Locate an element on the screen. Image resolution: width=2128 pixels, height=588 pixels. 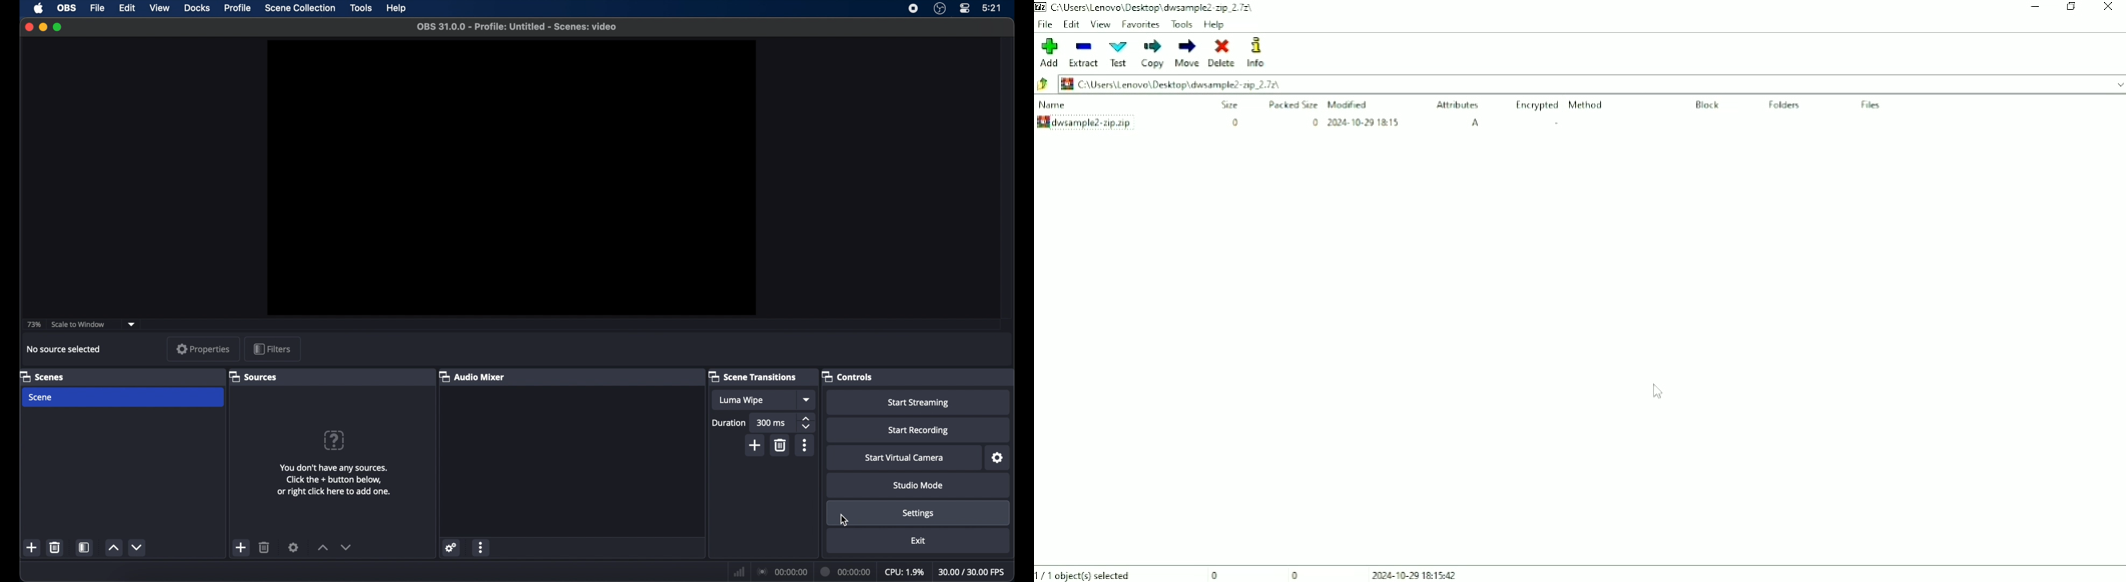
docks is located at coordinates (197, 8).